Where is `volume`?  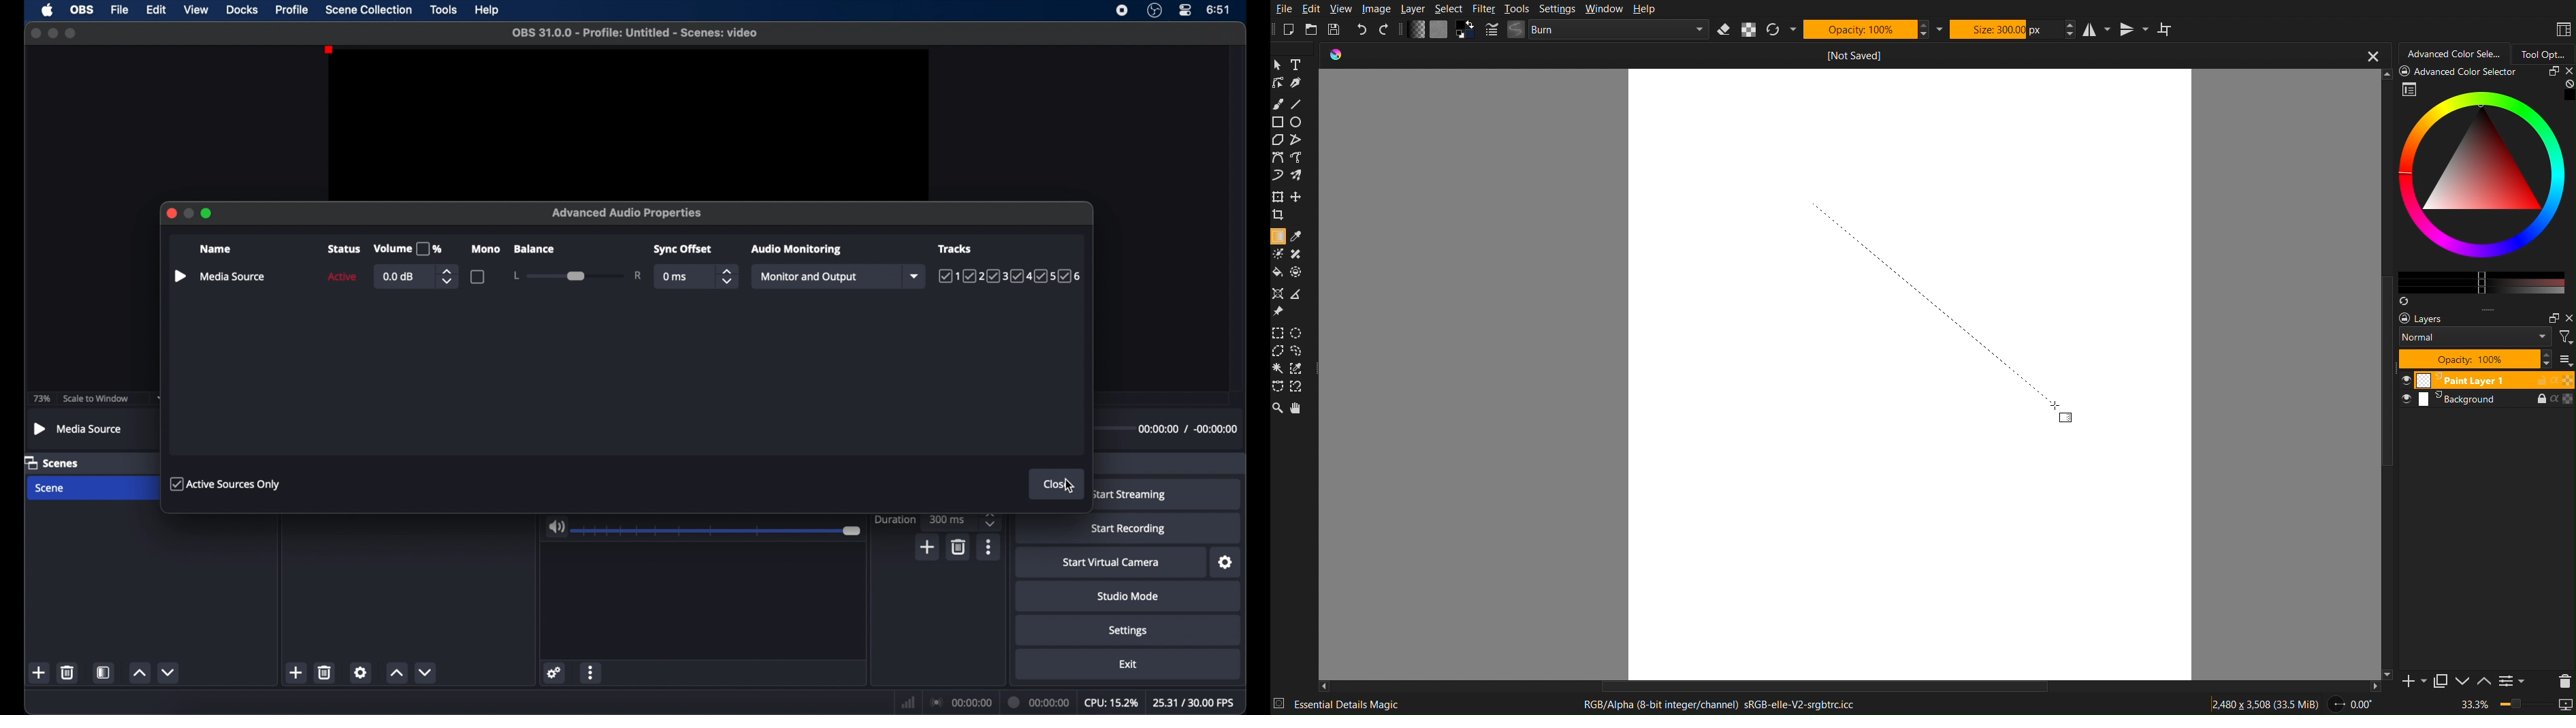 volume is located at coordinates (408, 249).